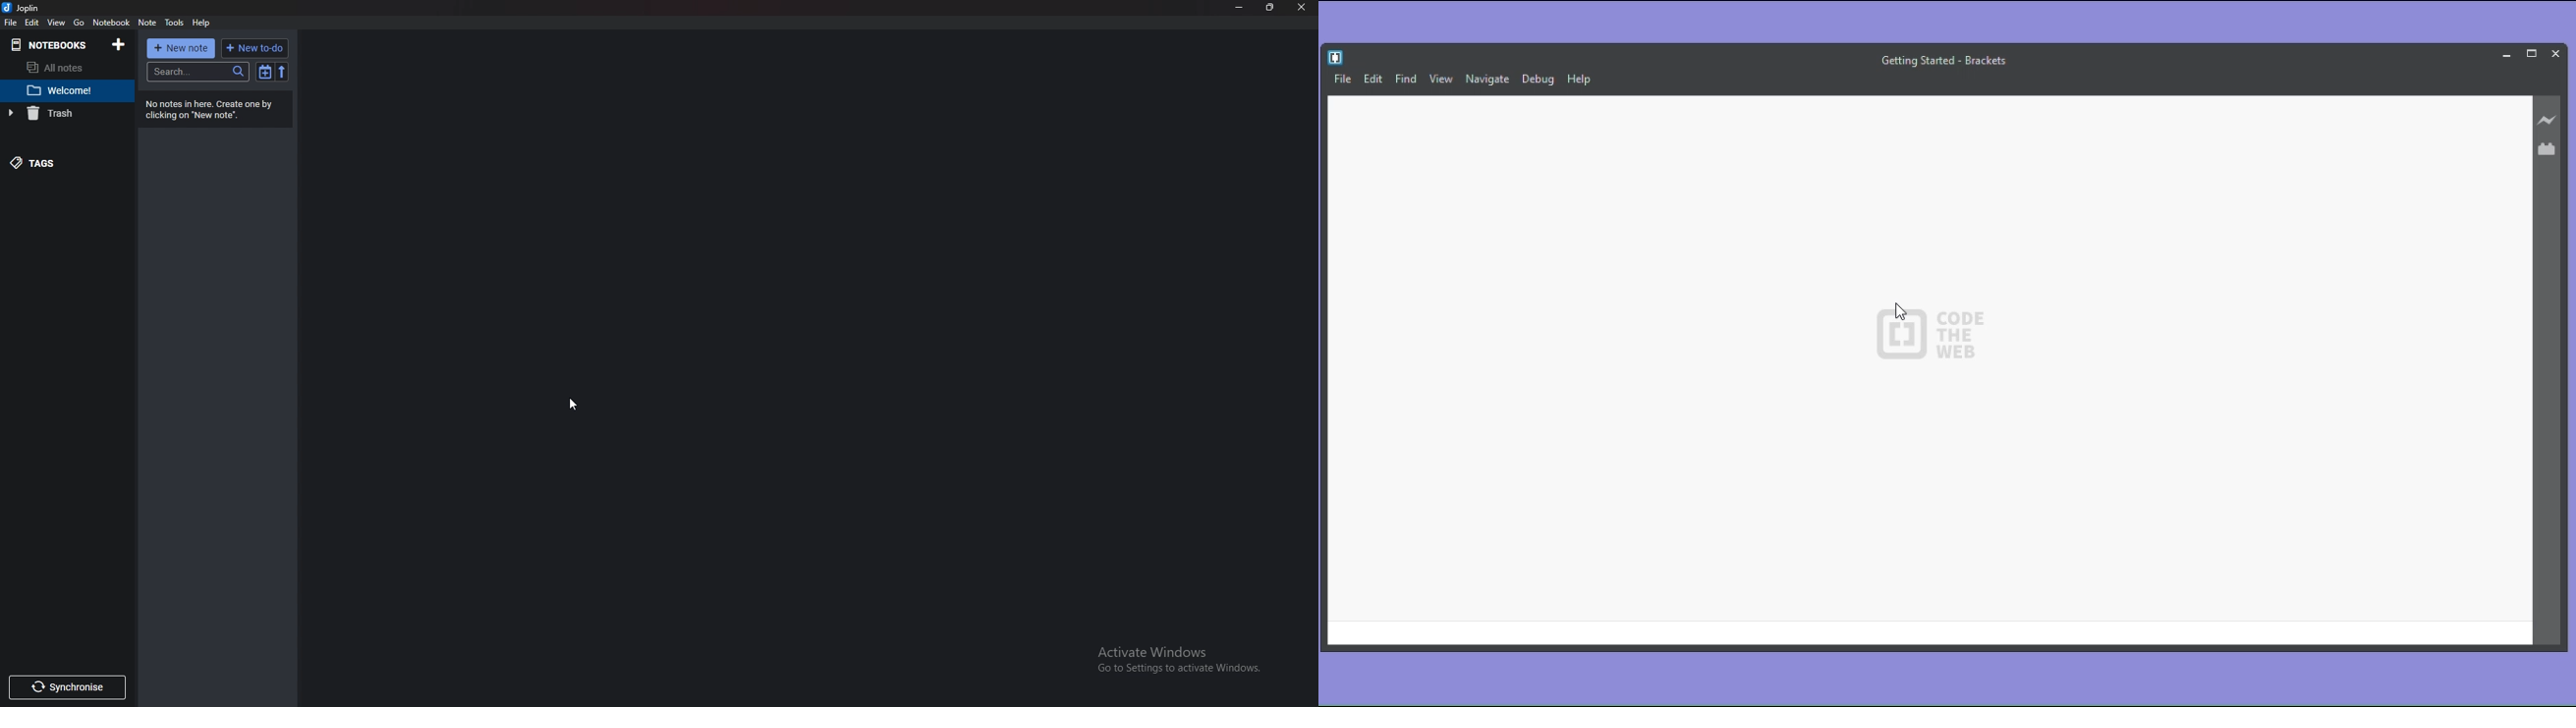 This screenshot has width=2576, height=728. What do you see at coordinates (1902, 311) in the screenshot?
I see `cursor` at bounding box center [1902, 311].